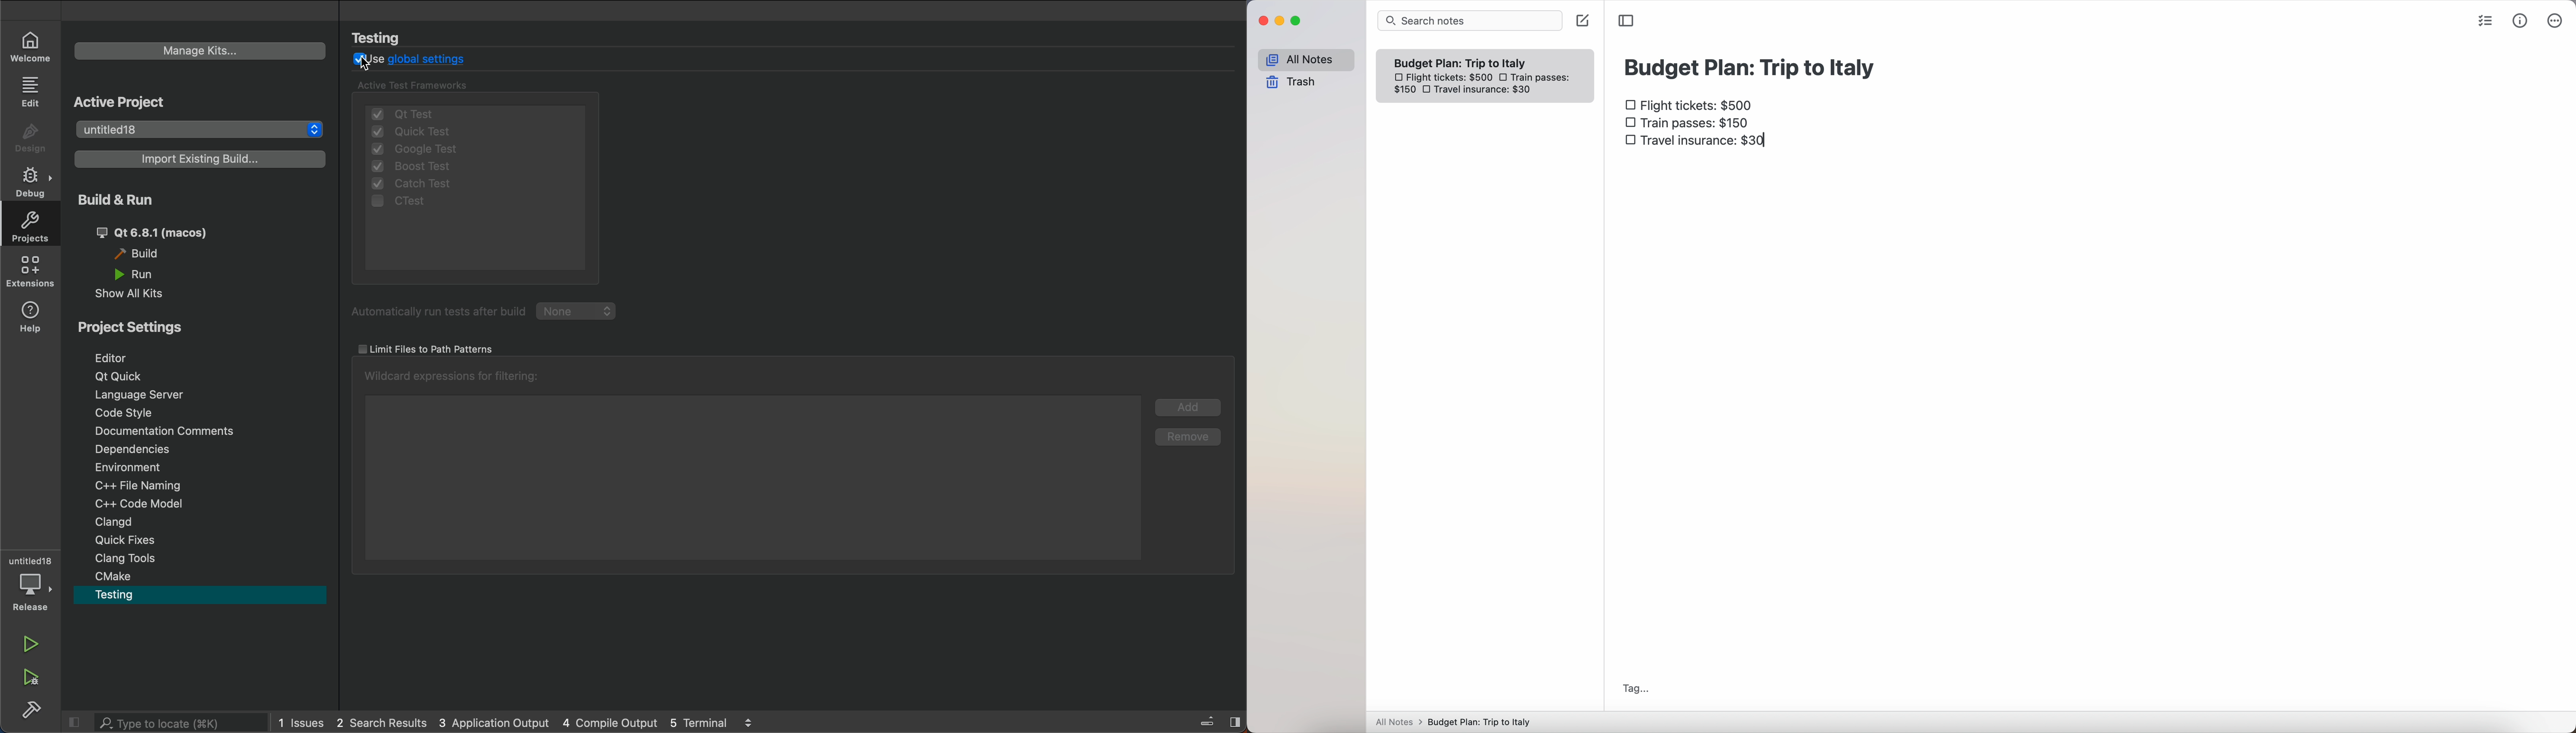  Describe the element at coordinates (162, 722) in the screenshot. I see `search` at that location.